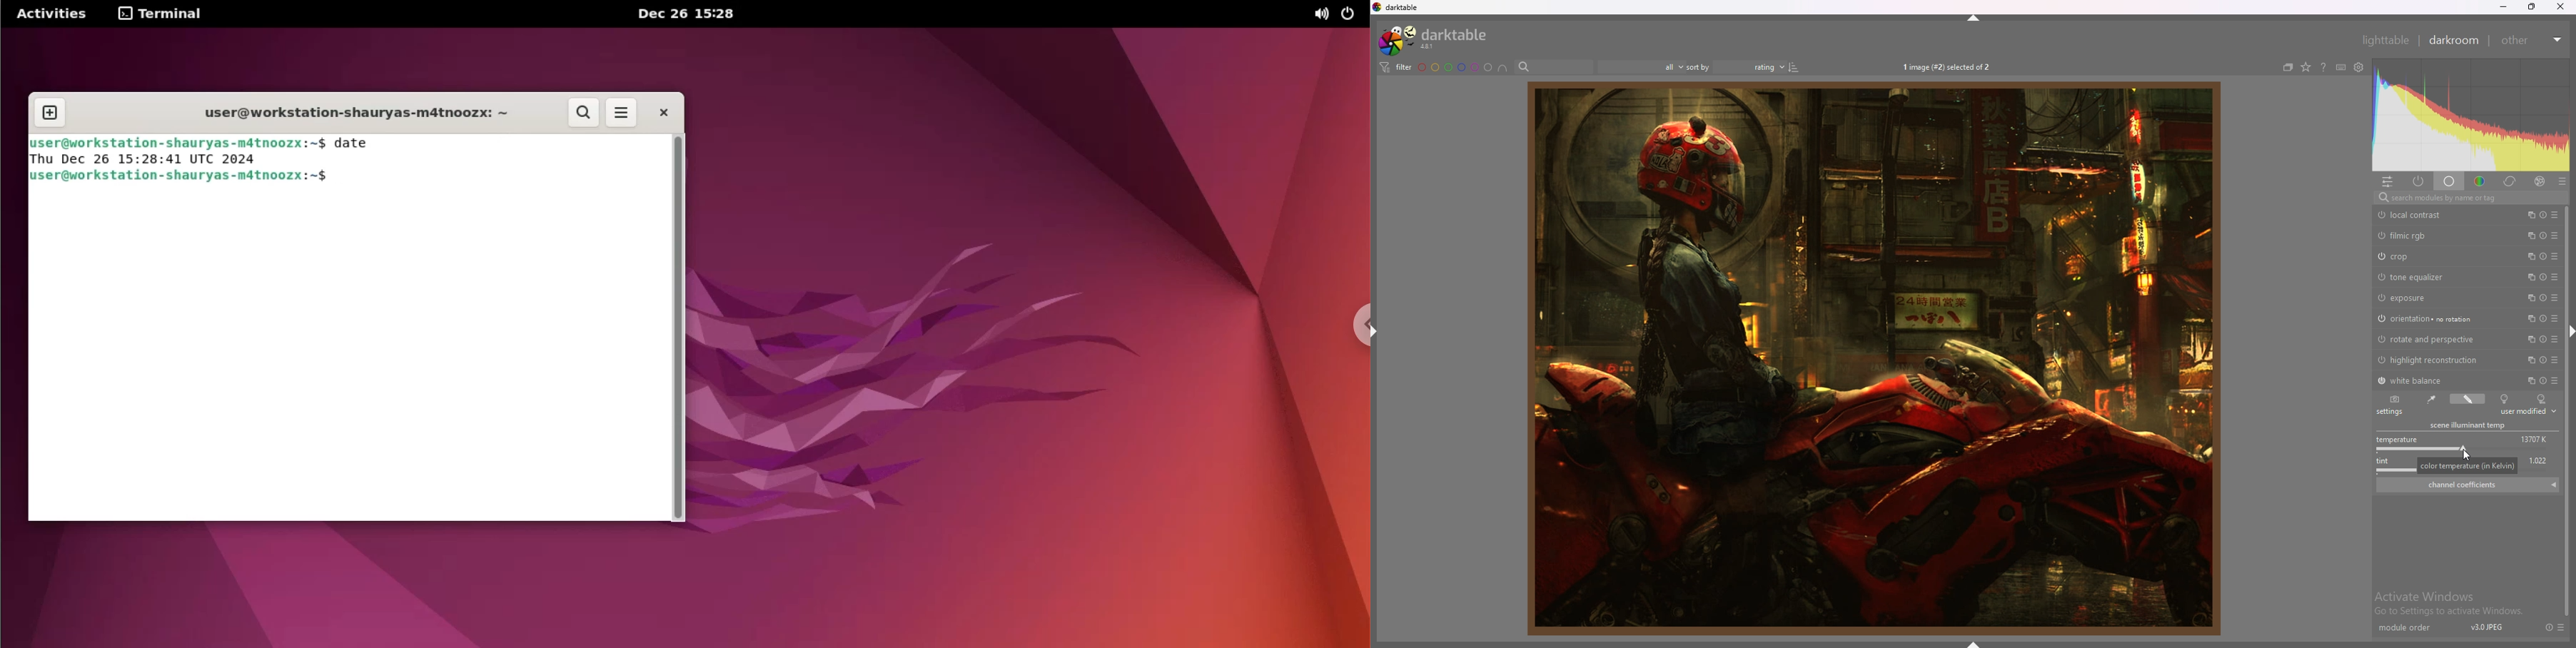  What do you see at coordinates (2405, 627) in the screenshot?
I see `module order` at bounding box center [2405, 627].